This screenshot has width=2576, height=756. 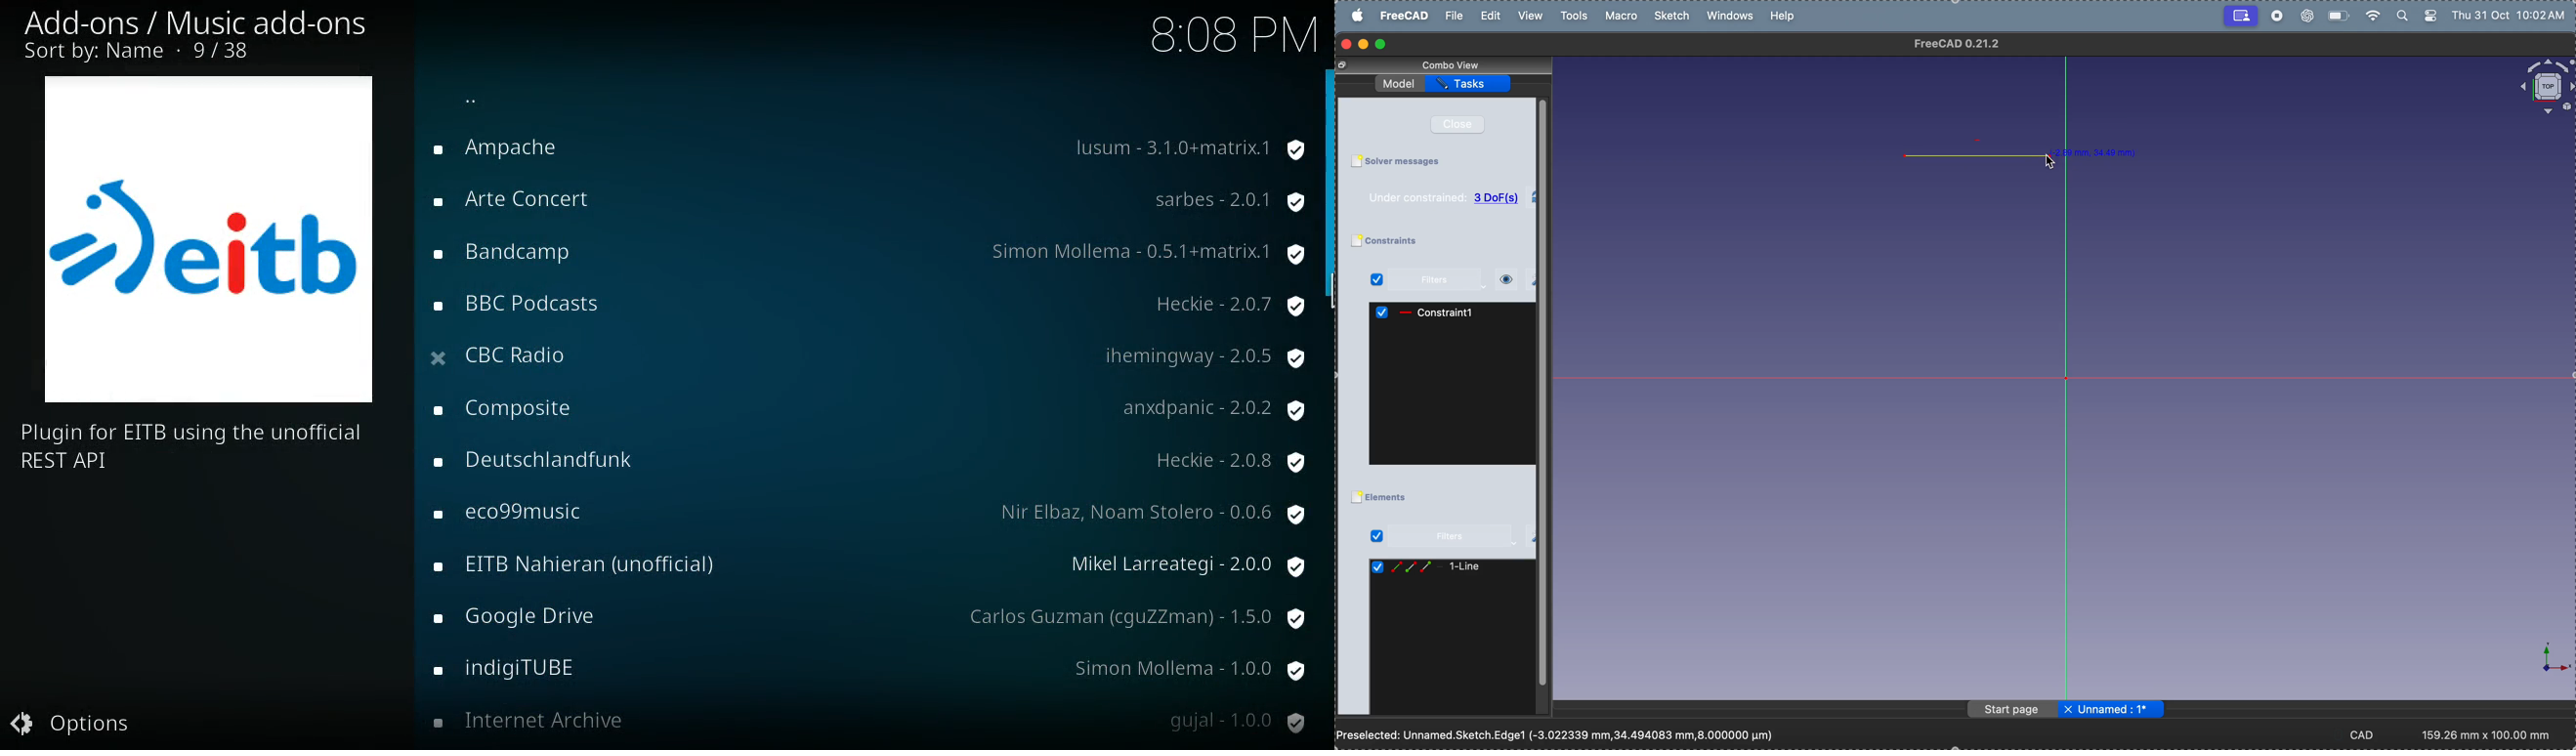 What do you see at coordinates (1359, 15) in the screenshot?
I see `apple menu` at bounding box center [1359, 15].